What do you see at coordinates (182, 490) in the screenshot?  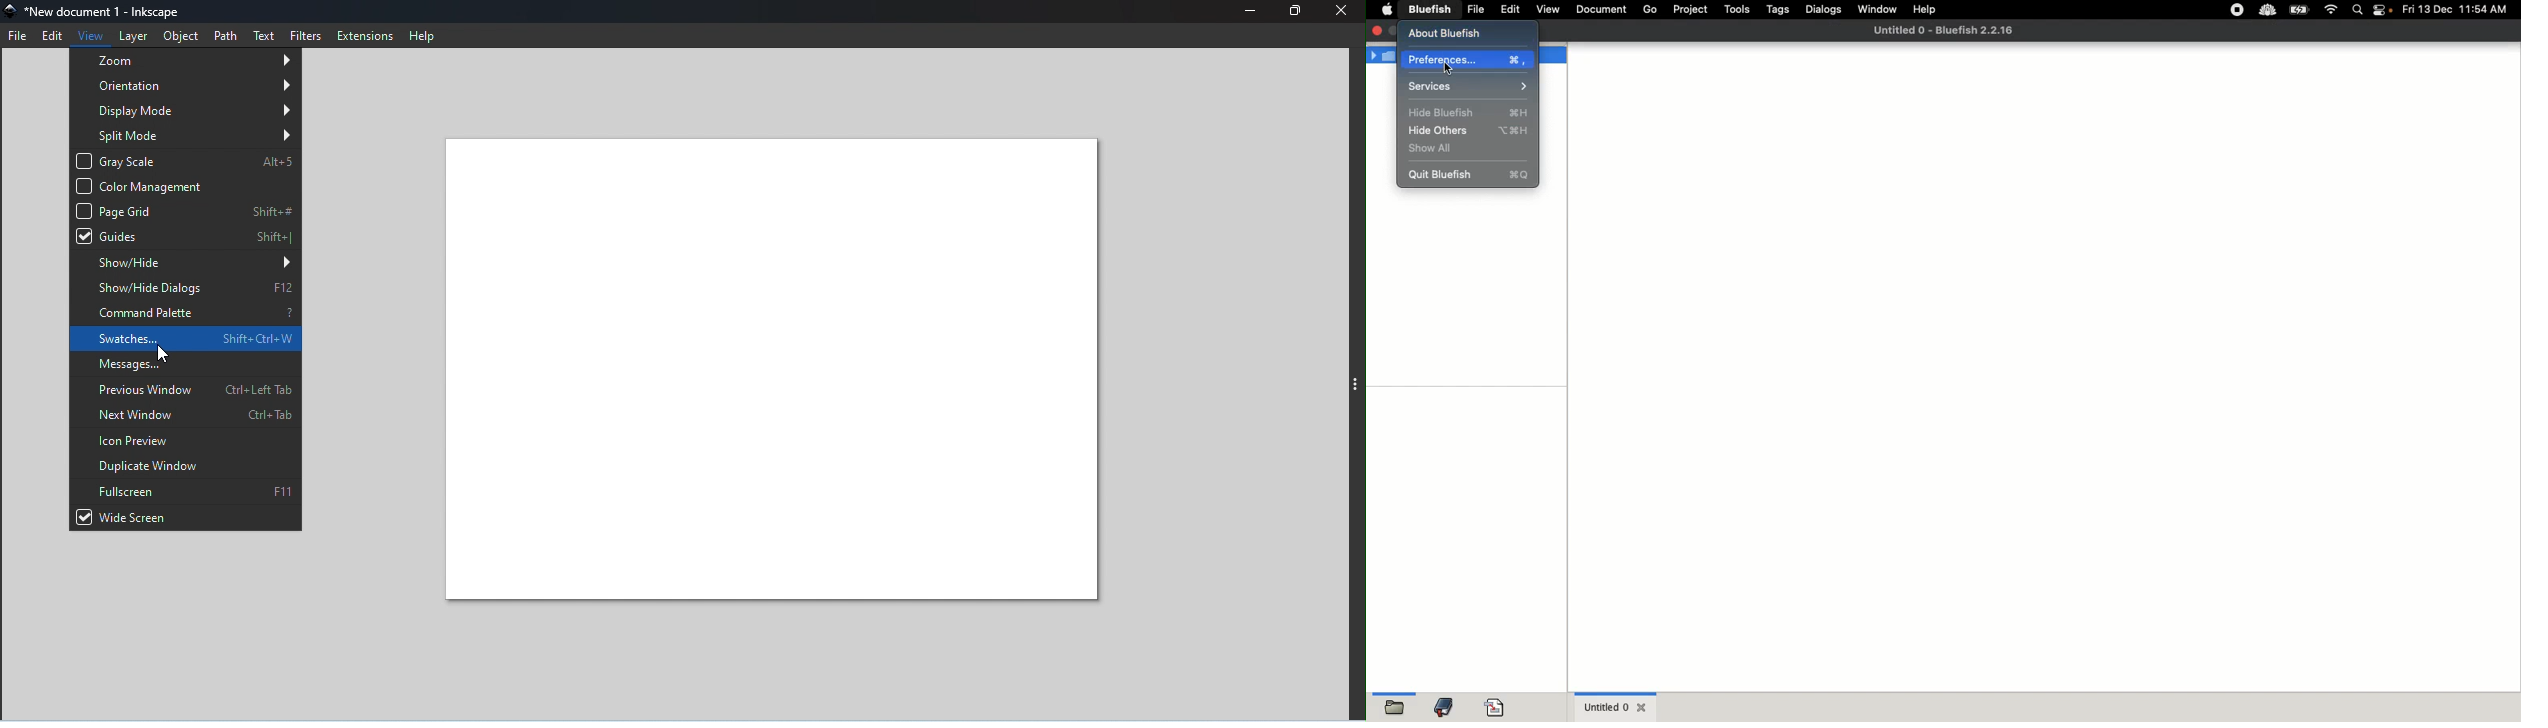 I see `Fullscreen` at bounding box center [182, 490].